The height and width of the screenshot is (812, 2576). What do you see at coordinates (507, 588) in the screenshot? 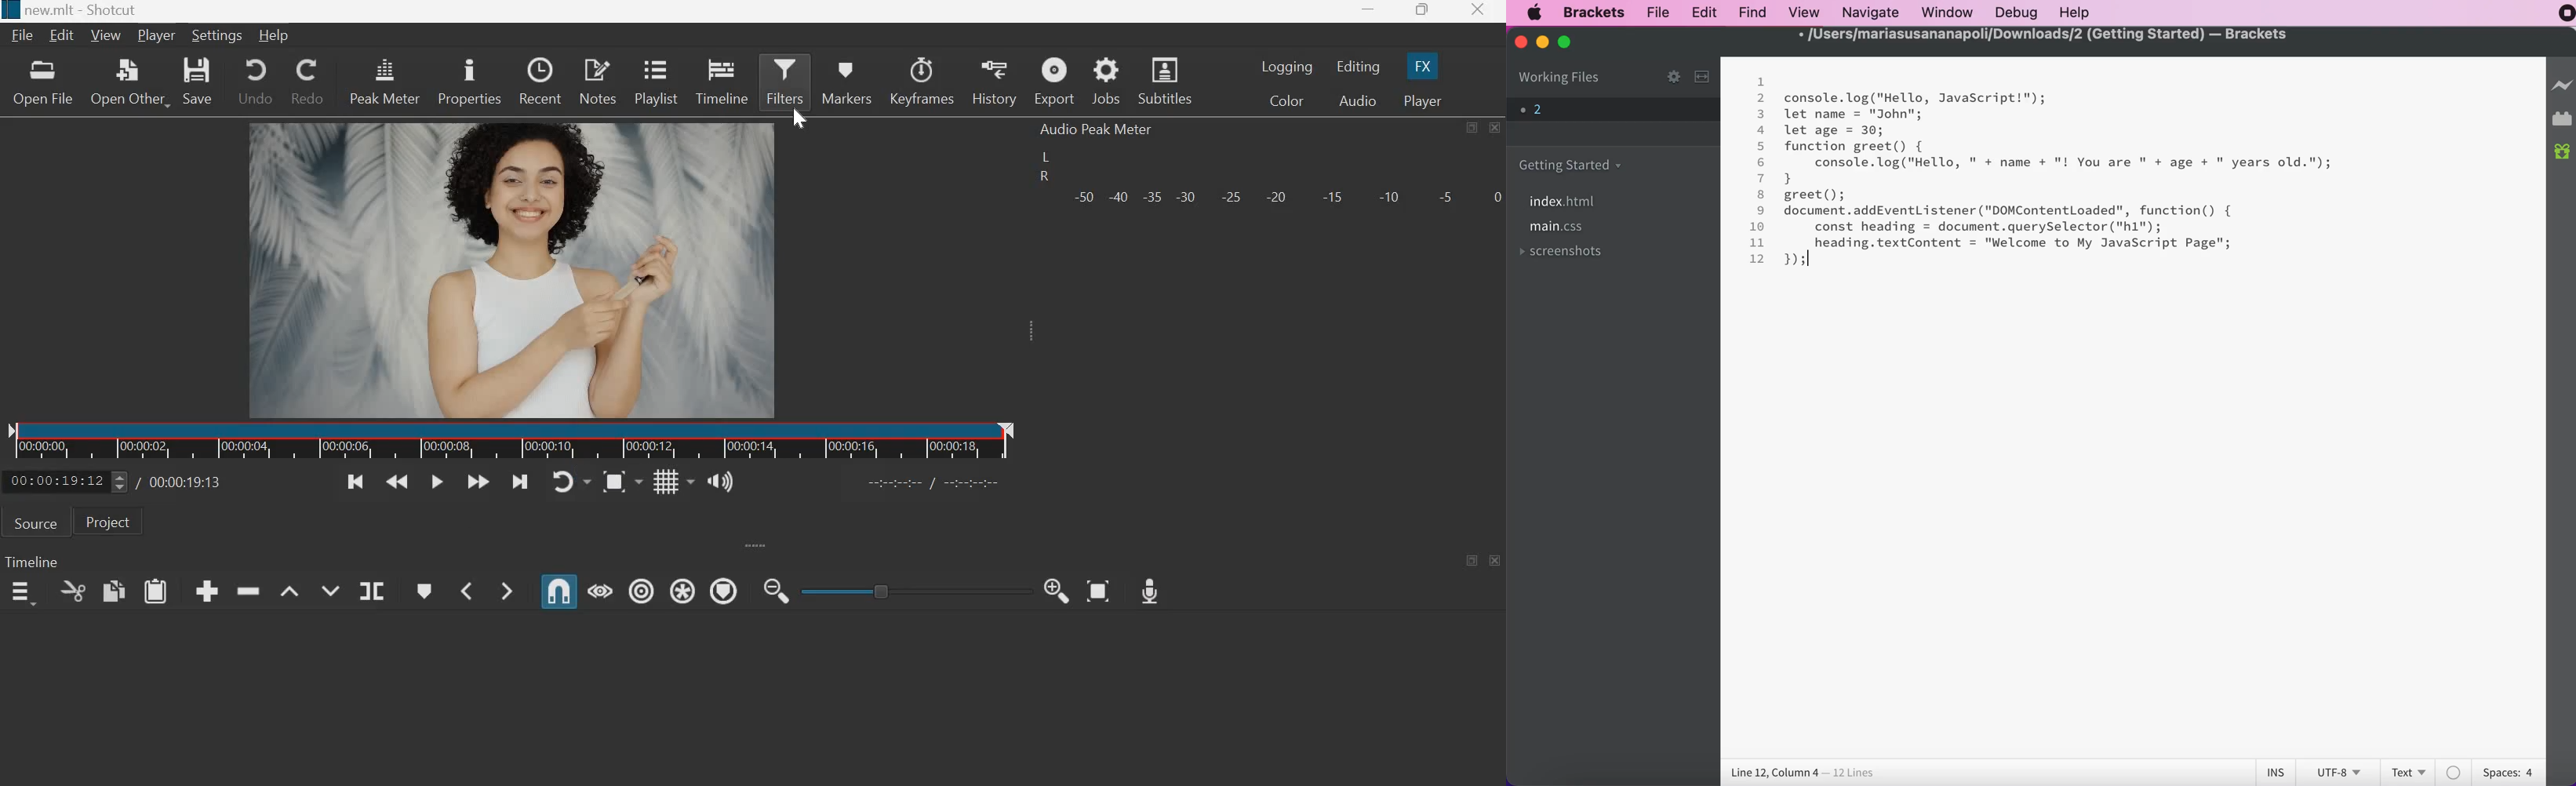
I see `Next Marker` at bounding box center [507, 588].